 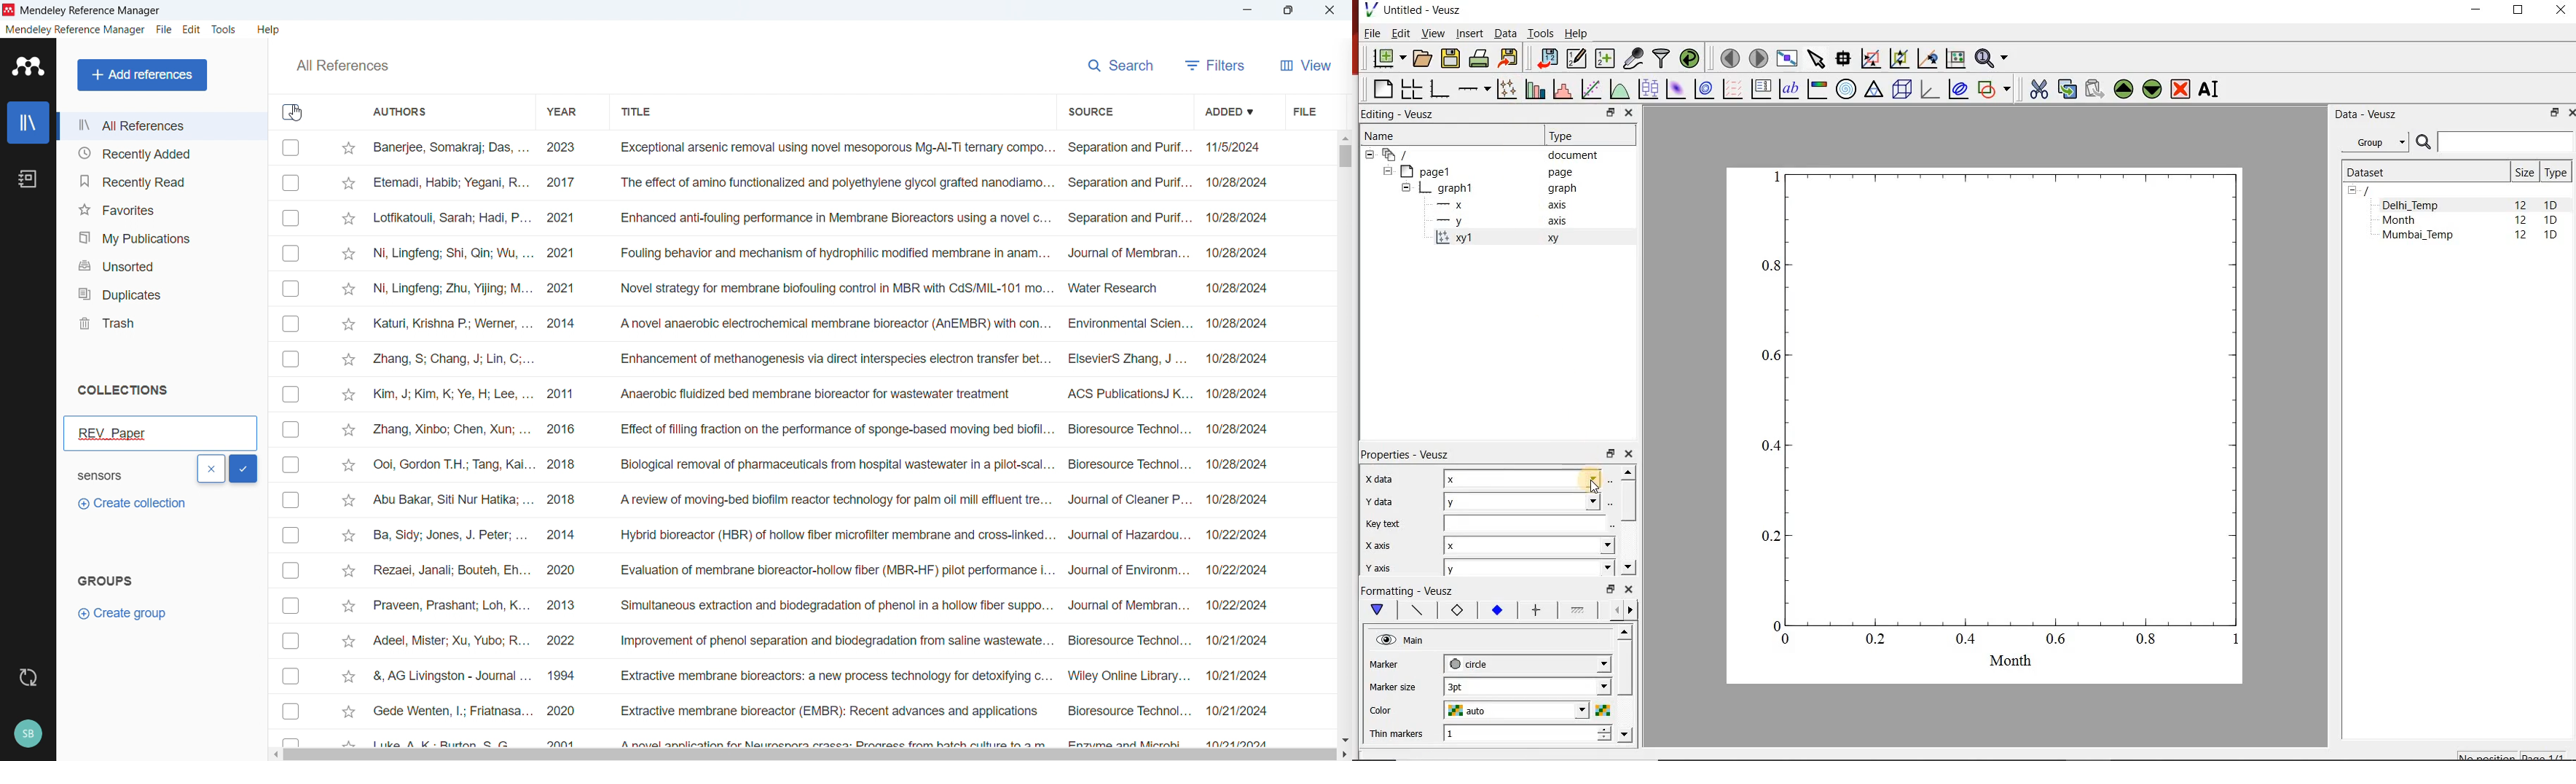 I want to click on Star mark respective publication, so click(x=348, y=712).